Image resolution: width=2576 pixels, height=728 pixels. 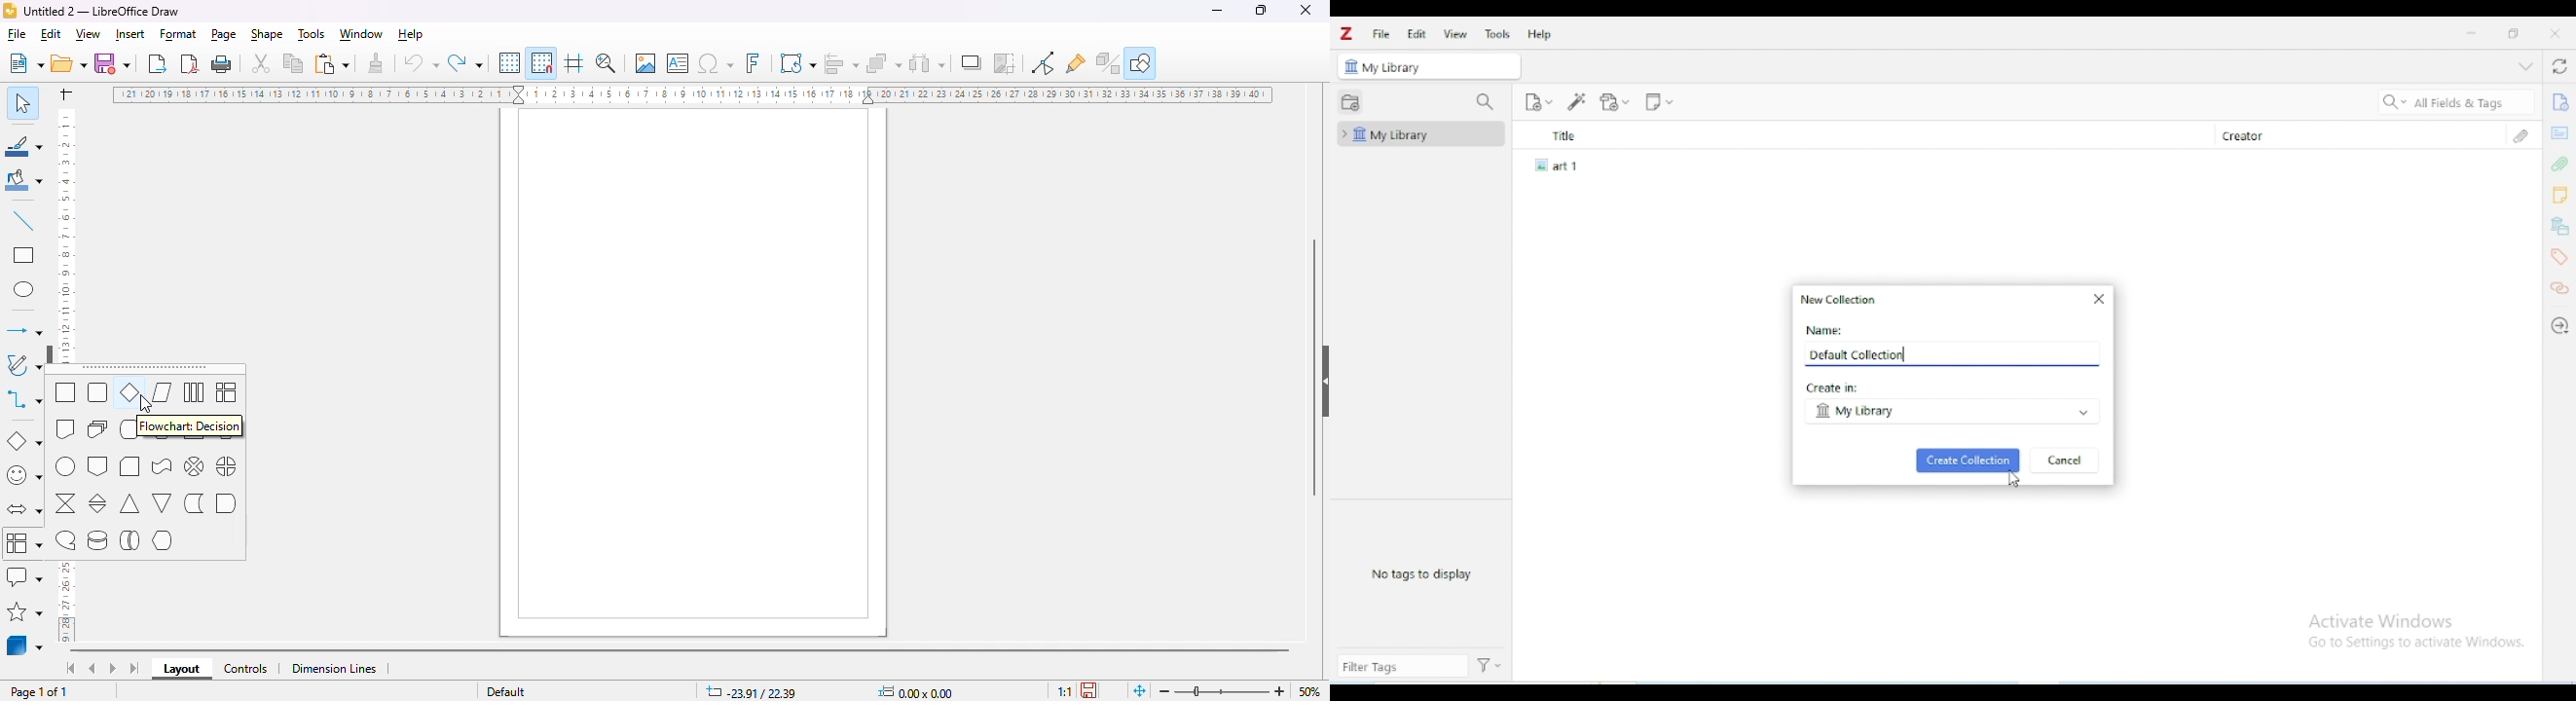 What do you see at coordinates (23, 145) in the screenshot?
I see `line color` at bounding box center [23, 145].